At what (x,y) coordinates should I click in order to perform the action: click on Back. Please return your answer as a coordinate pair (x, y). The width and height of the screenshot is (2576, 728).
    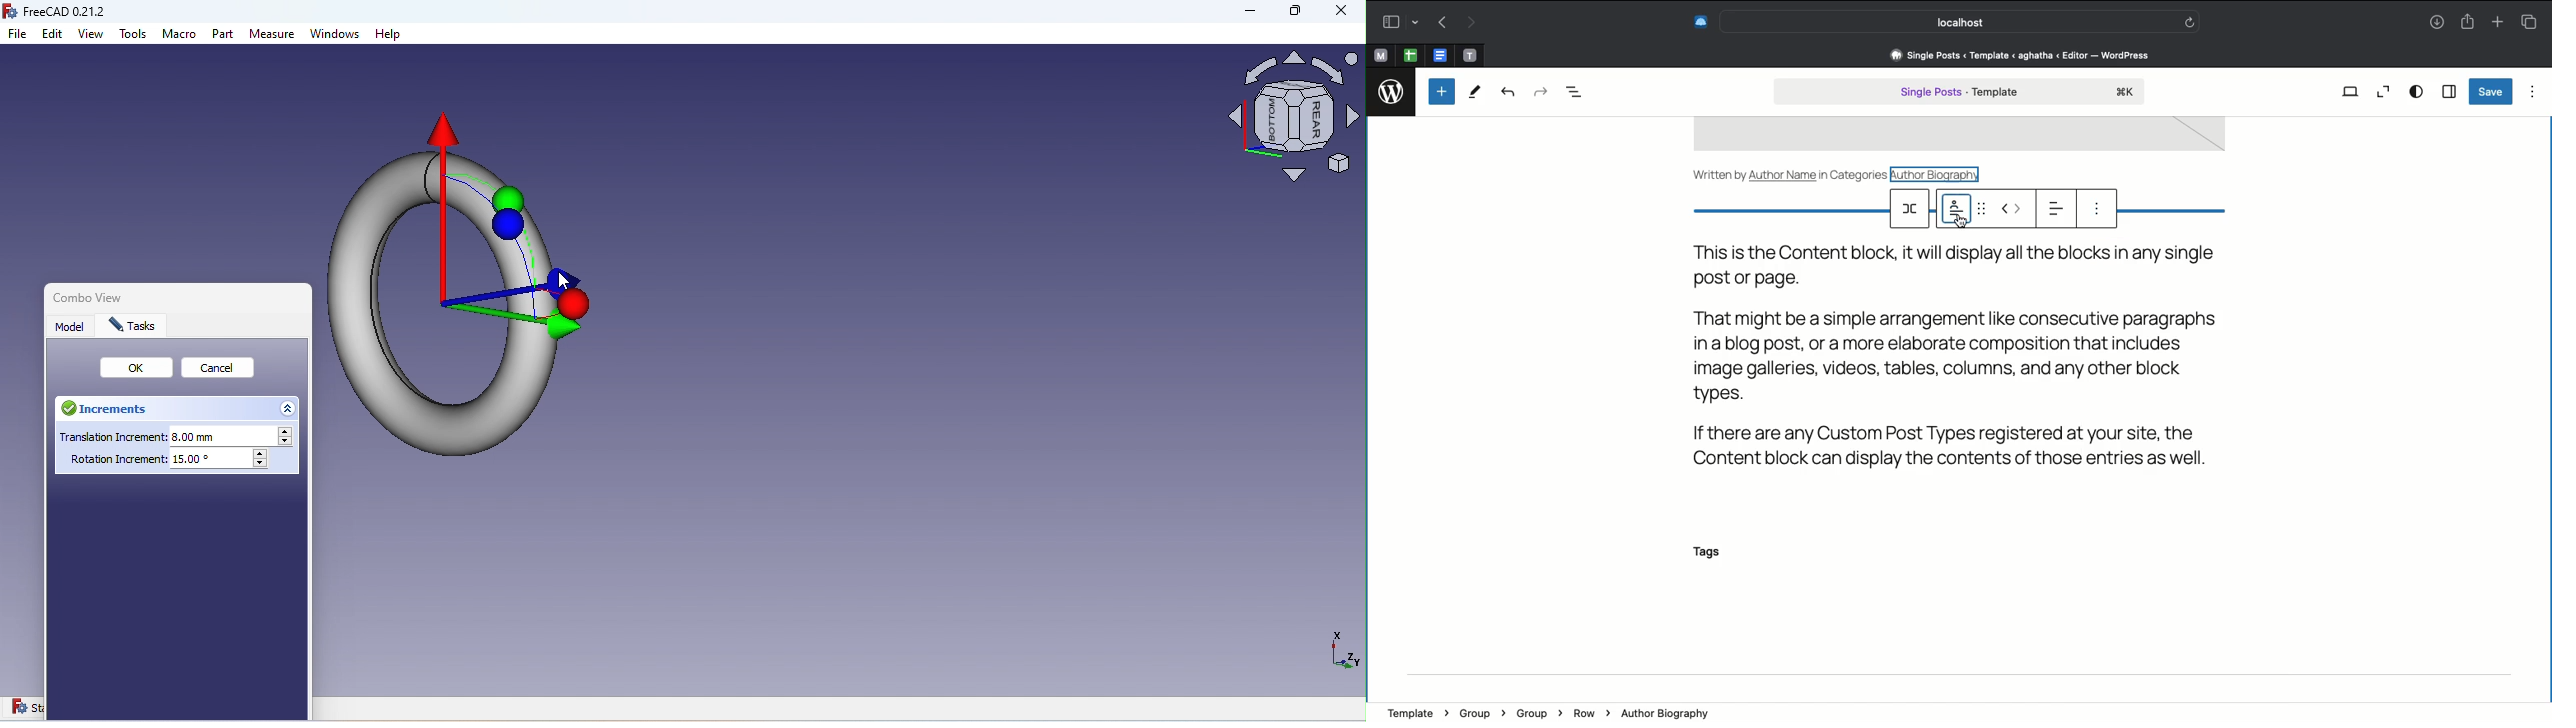
    Looking at the image, I should click on (1442, 23).